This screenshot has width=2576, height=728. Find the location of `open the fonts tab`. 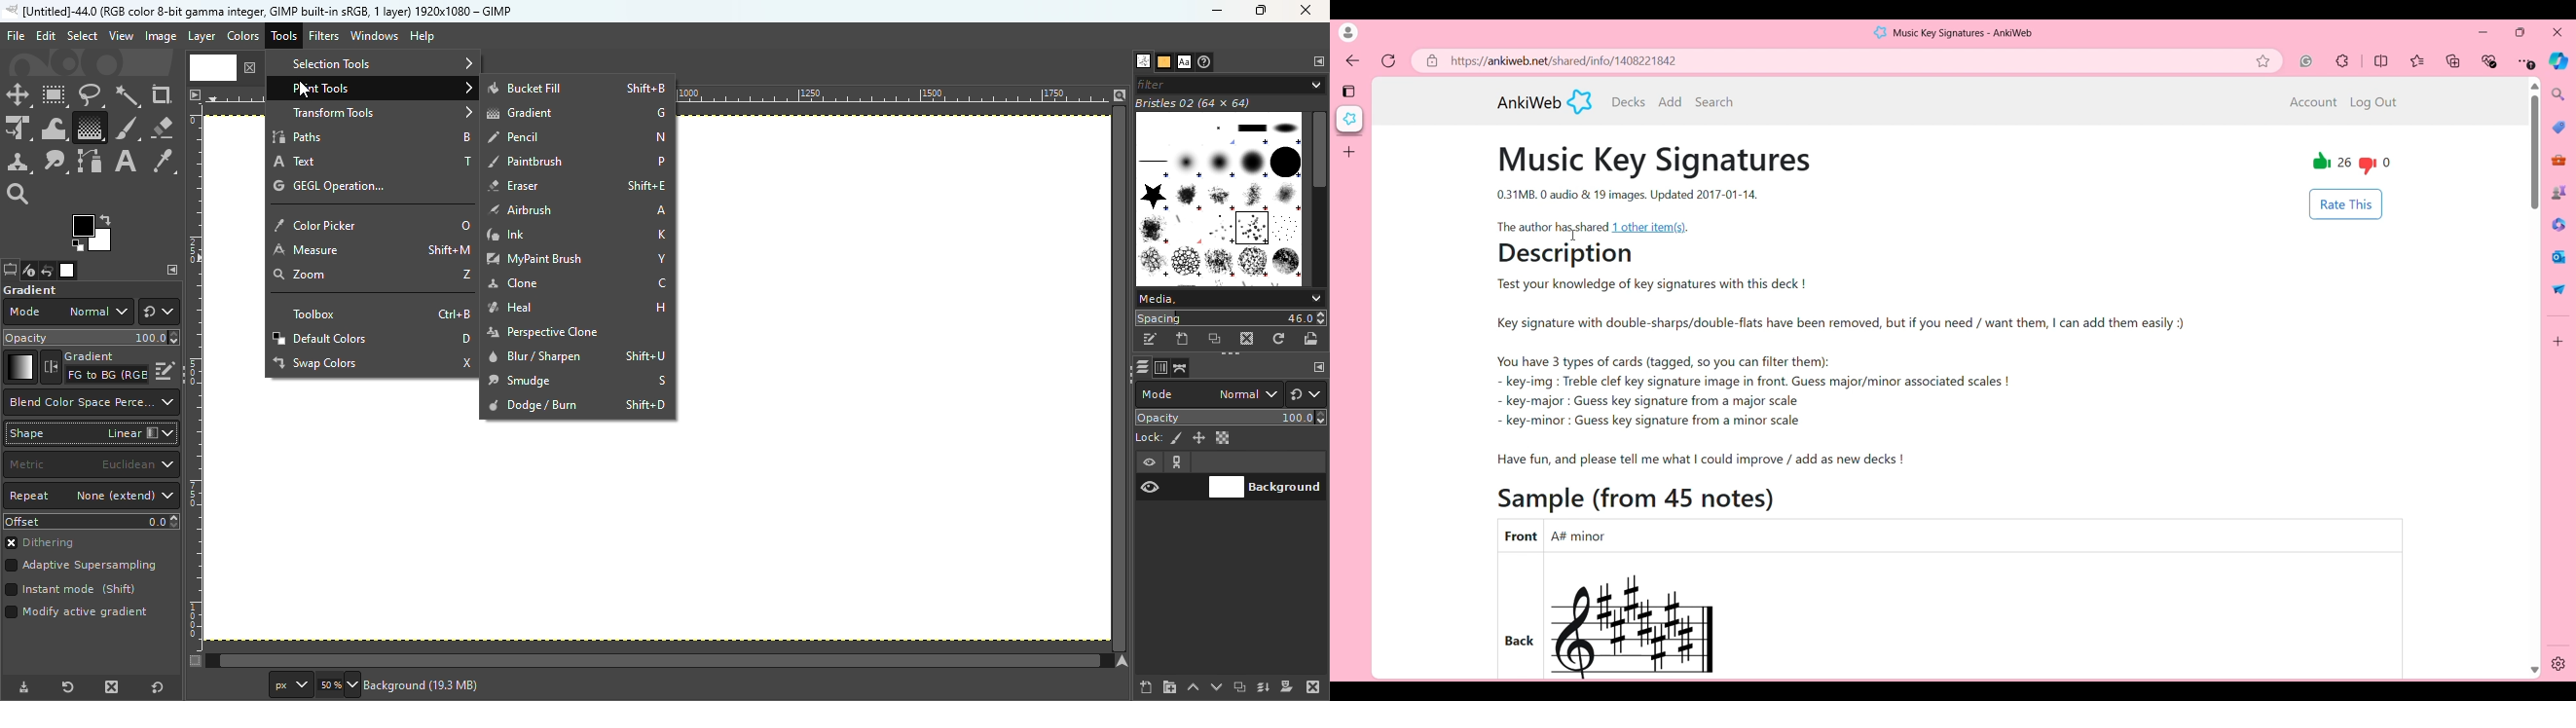

open the fonts tab is located at coordinates (1184, 62).